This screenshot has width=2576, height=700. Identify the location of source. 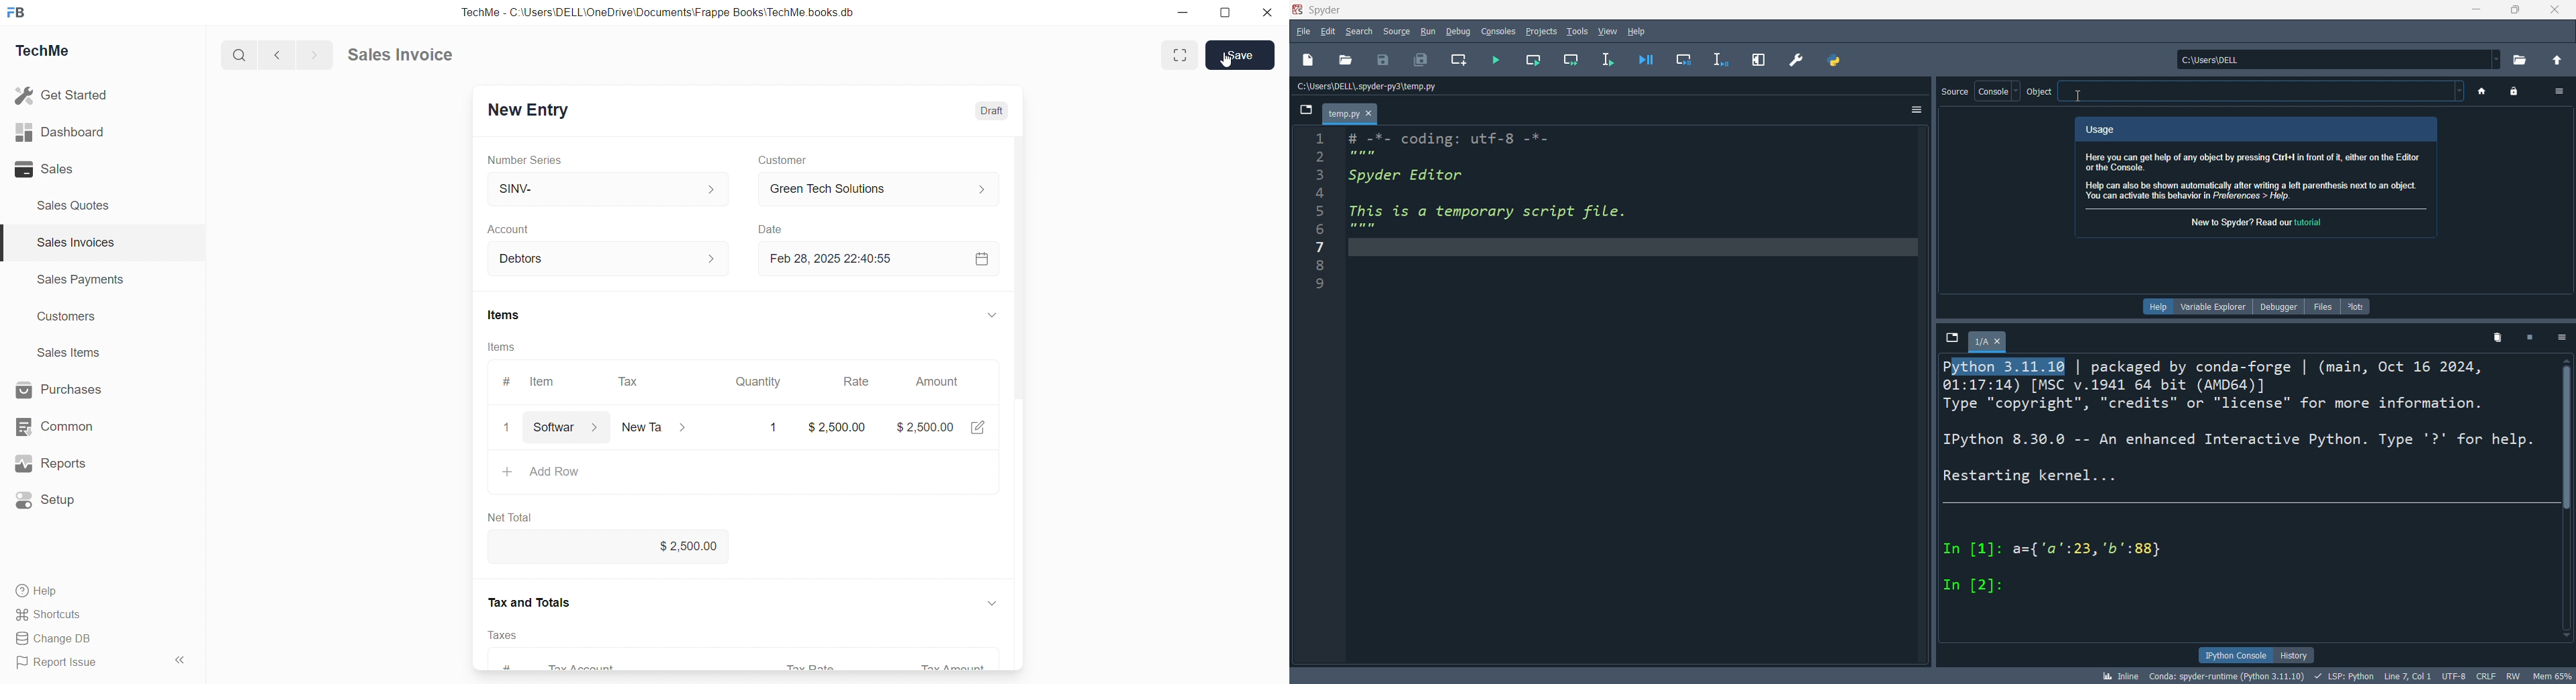
(1955, 91).